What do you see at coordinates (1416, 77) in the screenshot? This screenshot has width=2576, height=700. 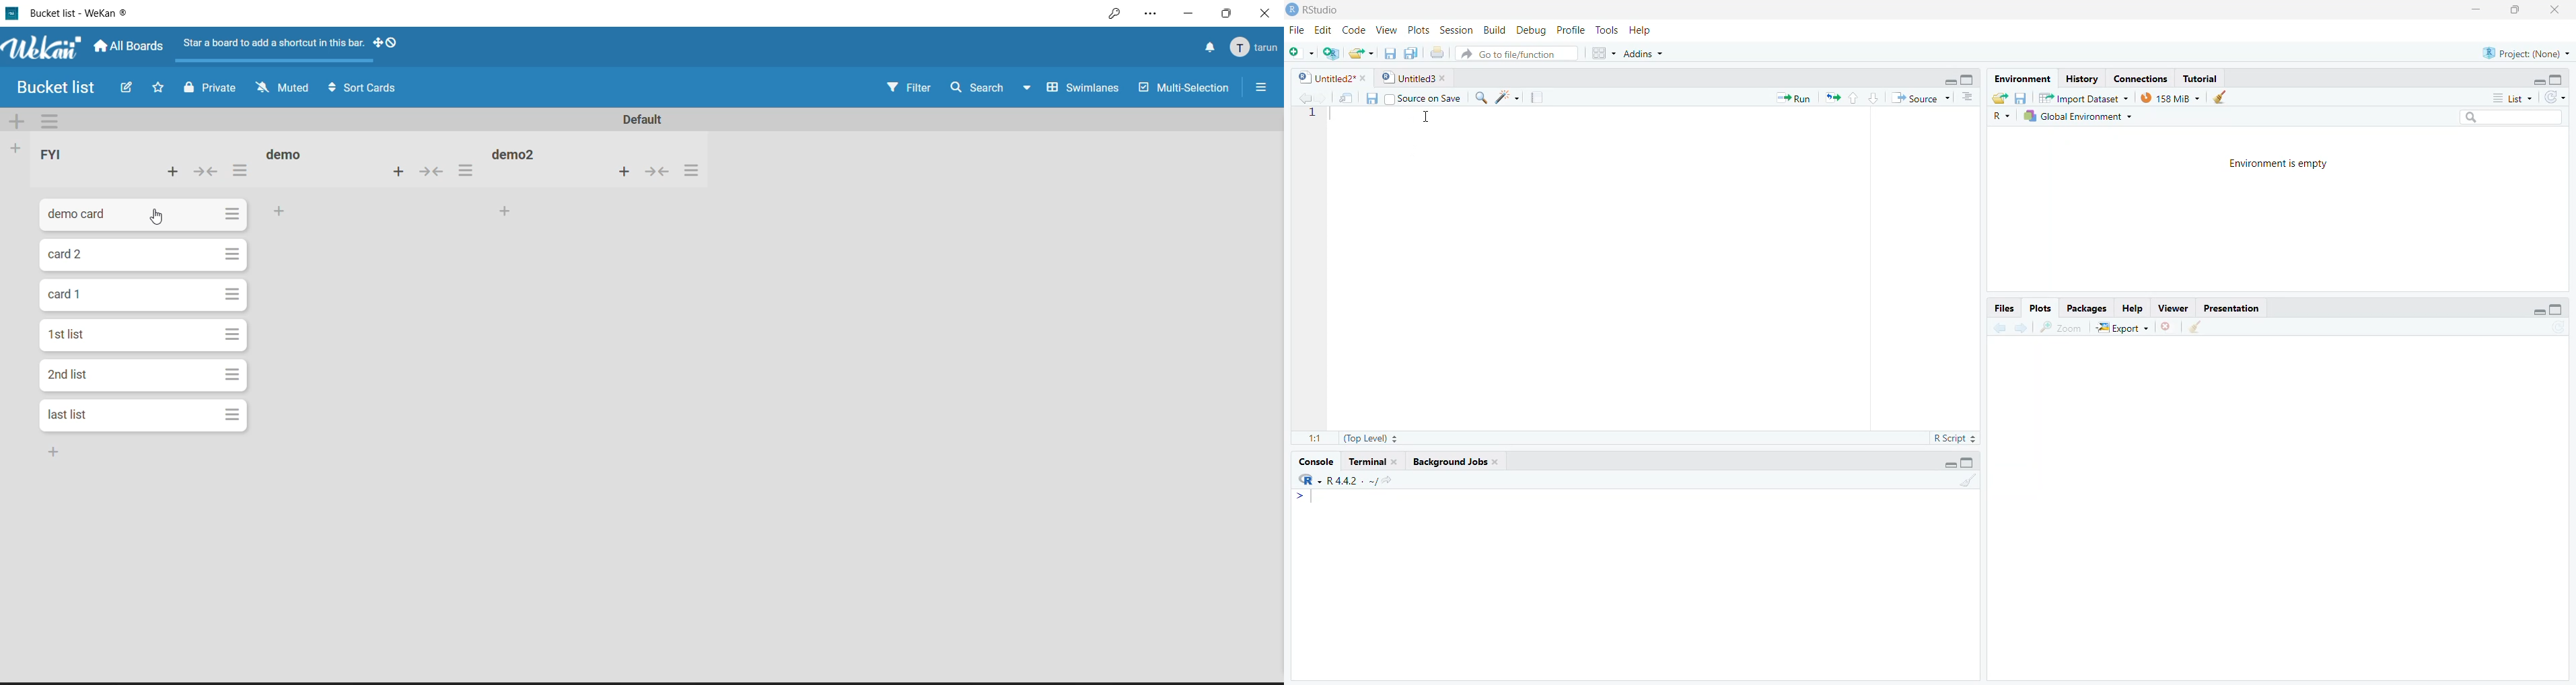 I see `) | Untitled3` at bounding box center [1416, 77].